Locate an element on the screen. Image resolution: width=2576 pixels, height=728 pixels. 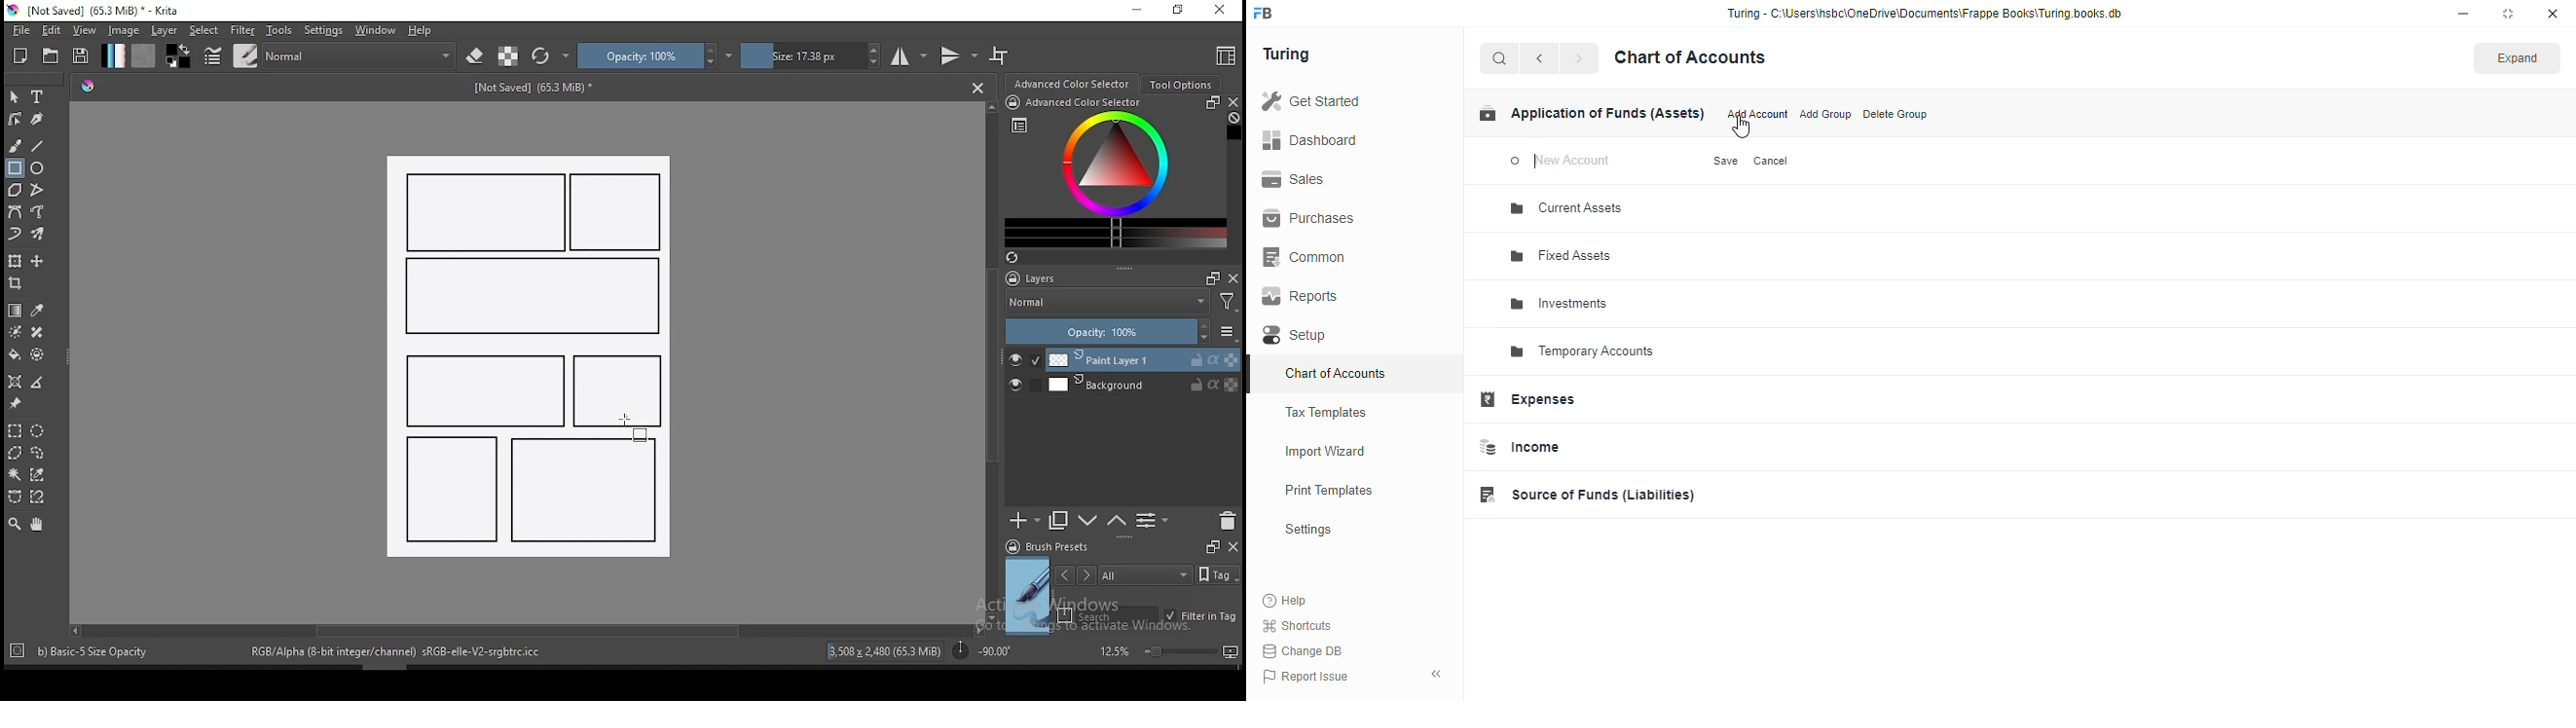
layer is located at coordinates (1143, 385).